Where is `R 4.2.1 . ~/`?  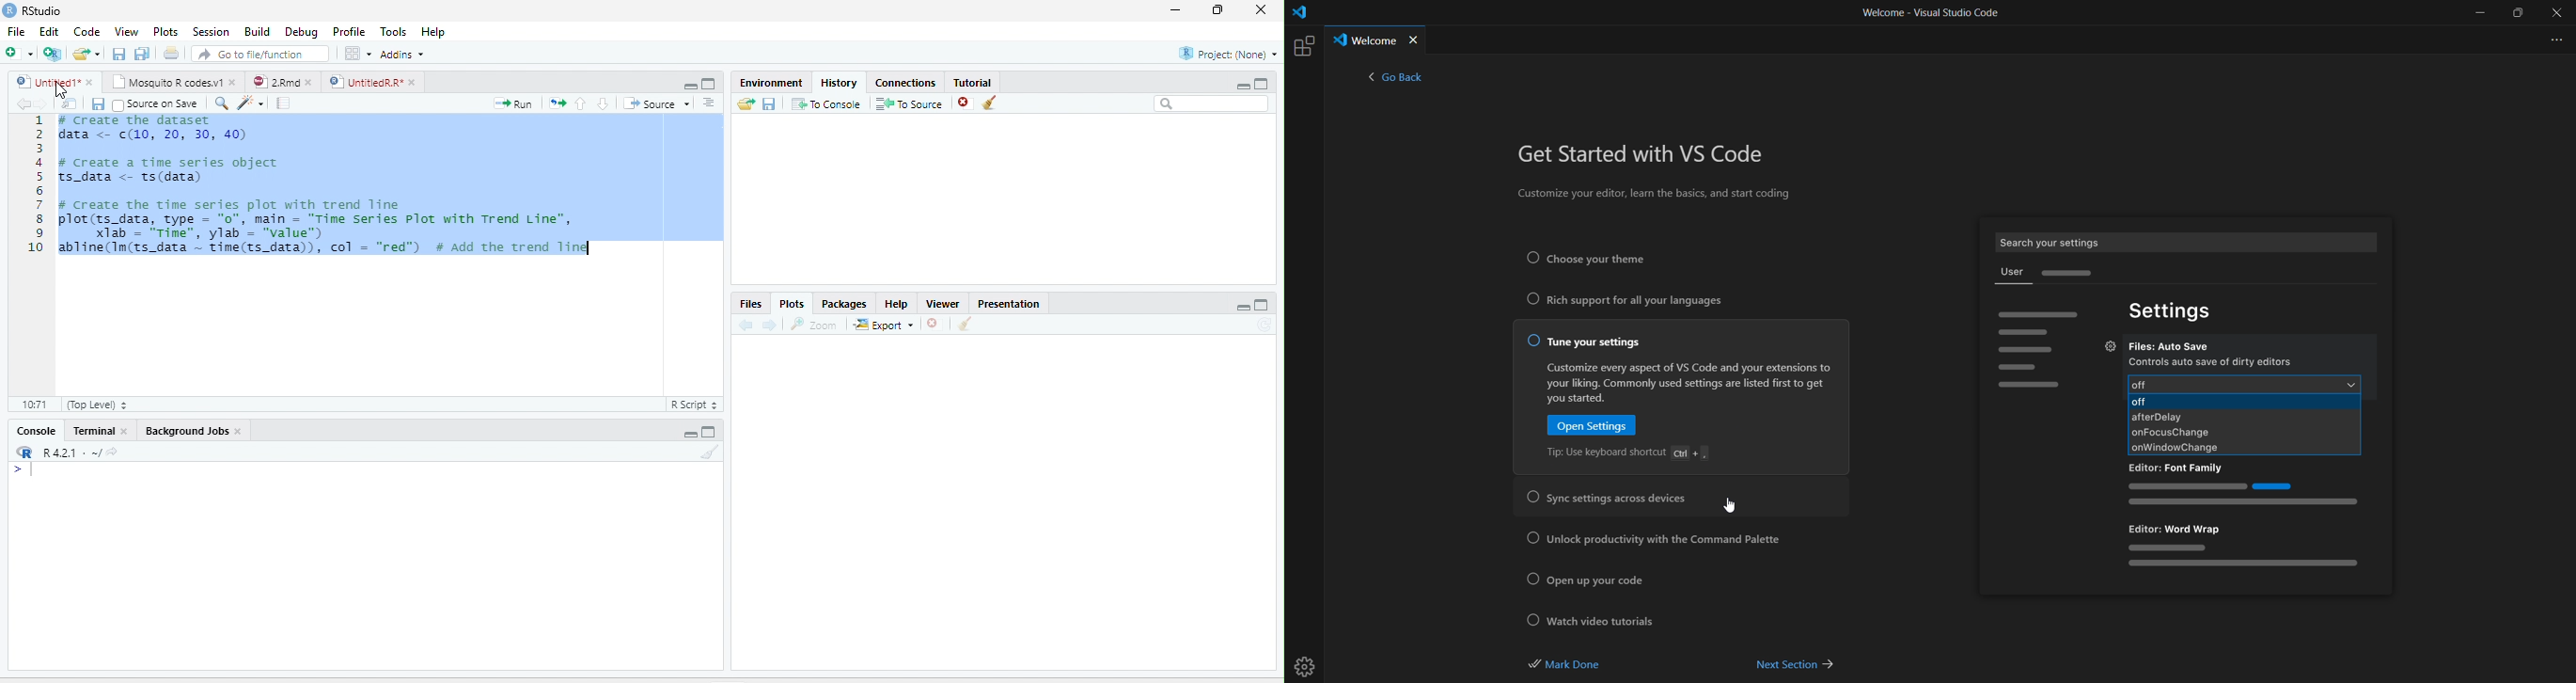 R 4.2.1 . ~/ is located at coordinates (71, 451).